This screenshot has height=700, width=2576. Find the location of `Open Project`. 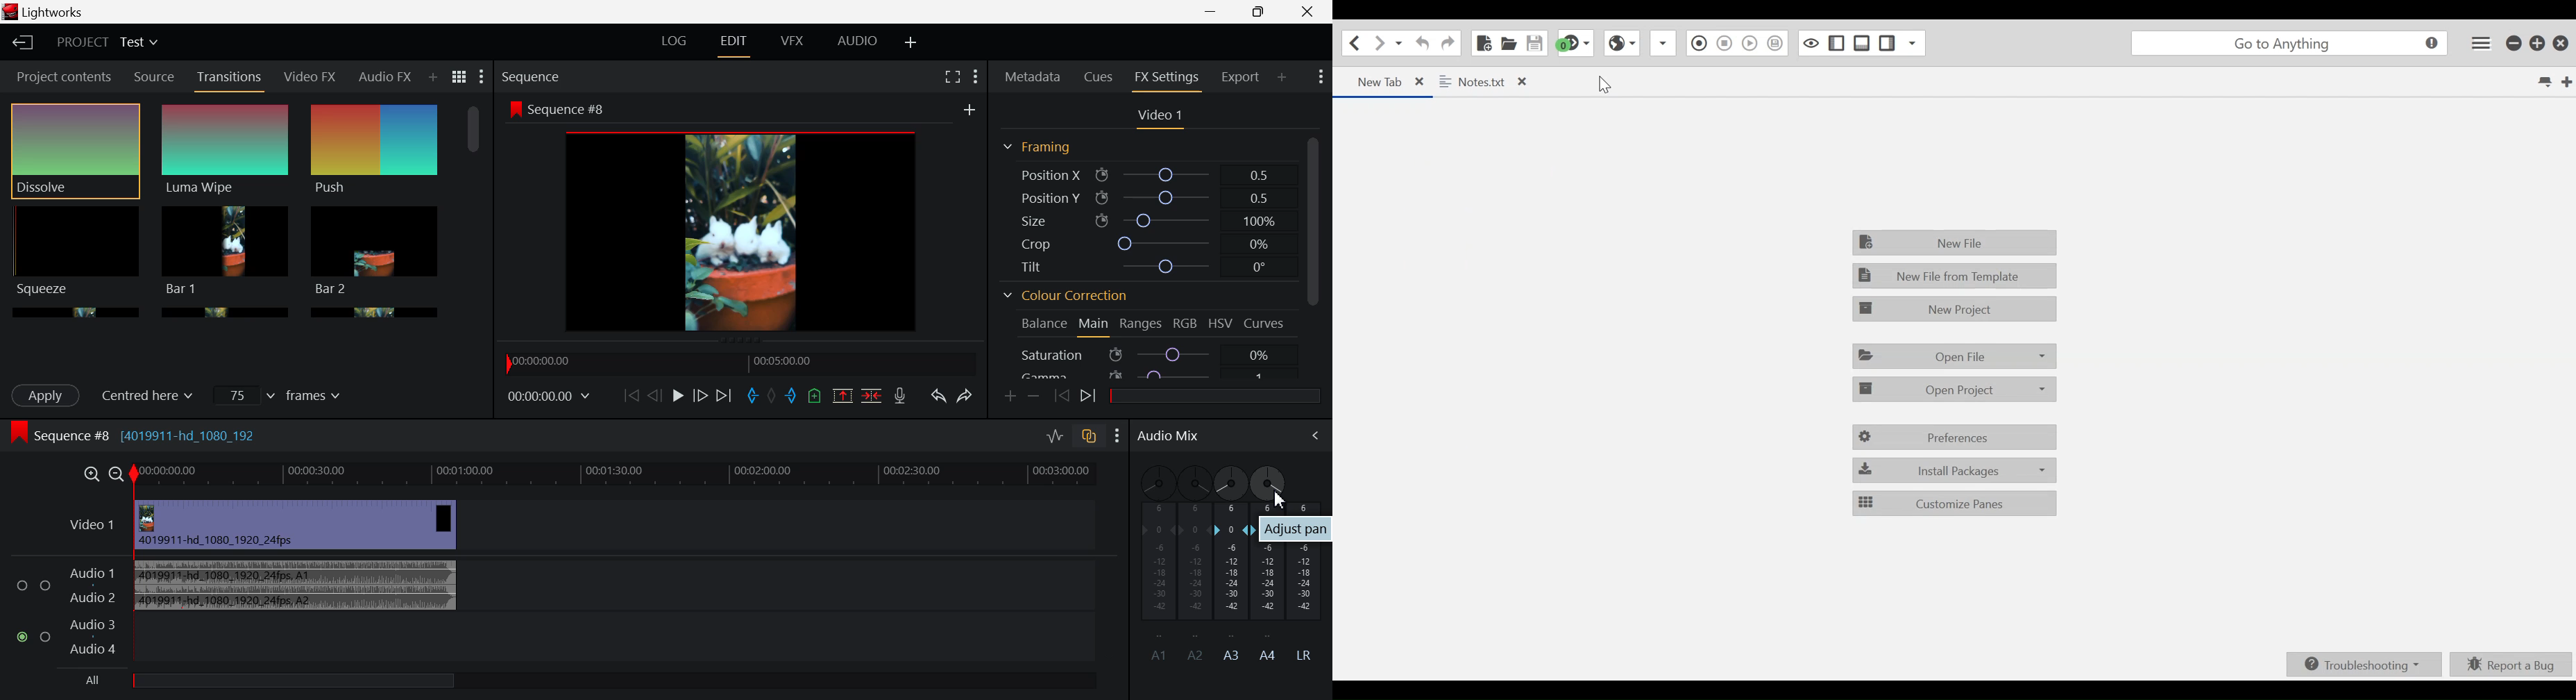

Open Project is located at coordinates (1952, 390).